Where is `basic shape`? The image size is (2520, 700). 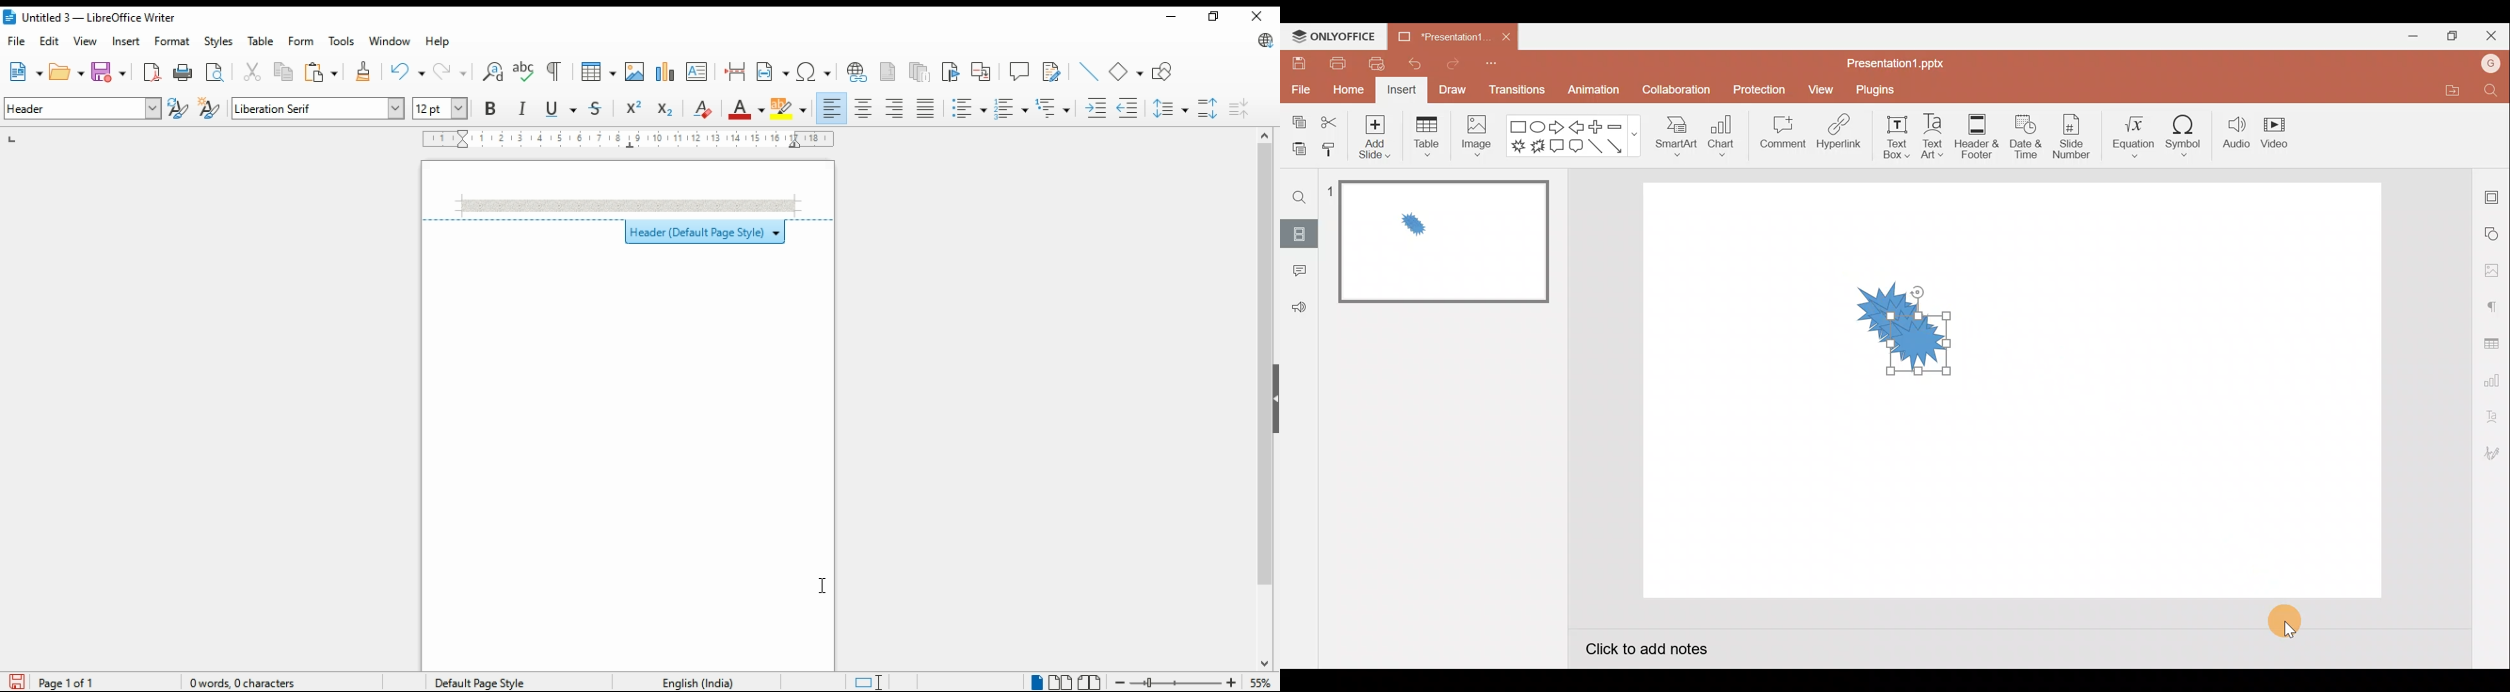
basic shape is located at coordinates (1127, 72).